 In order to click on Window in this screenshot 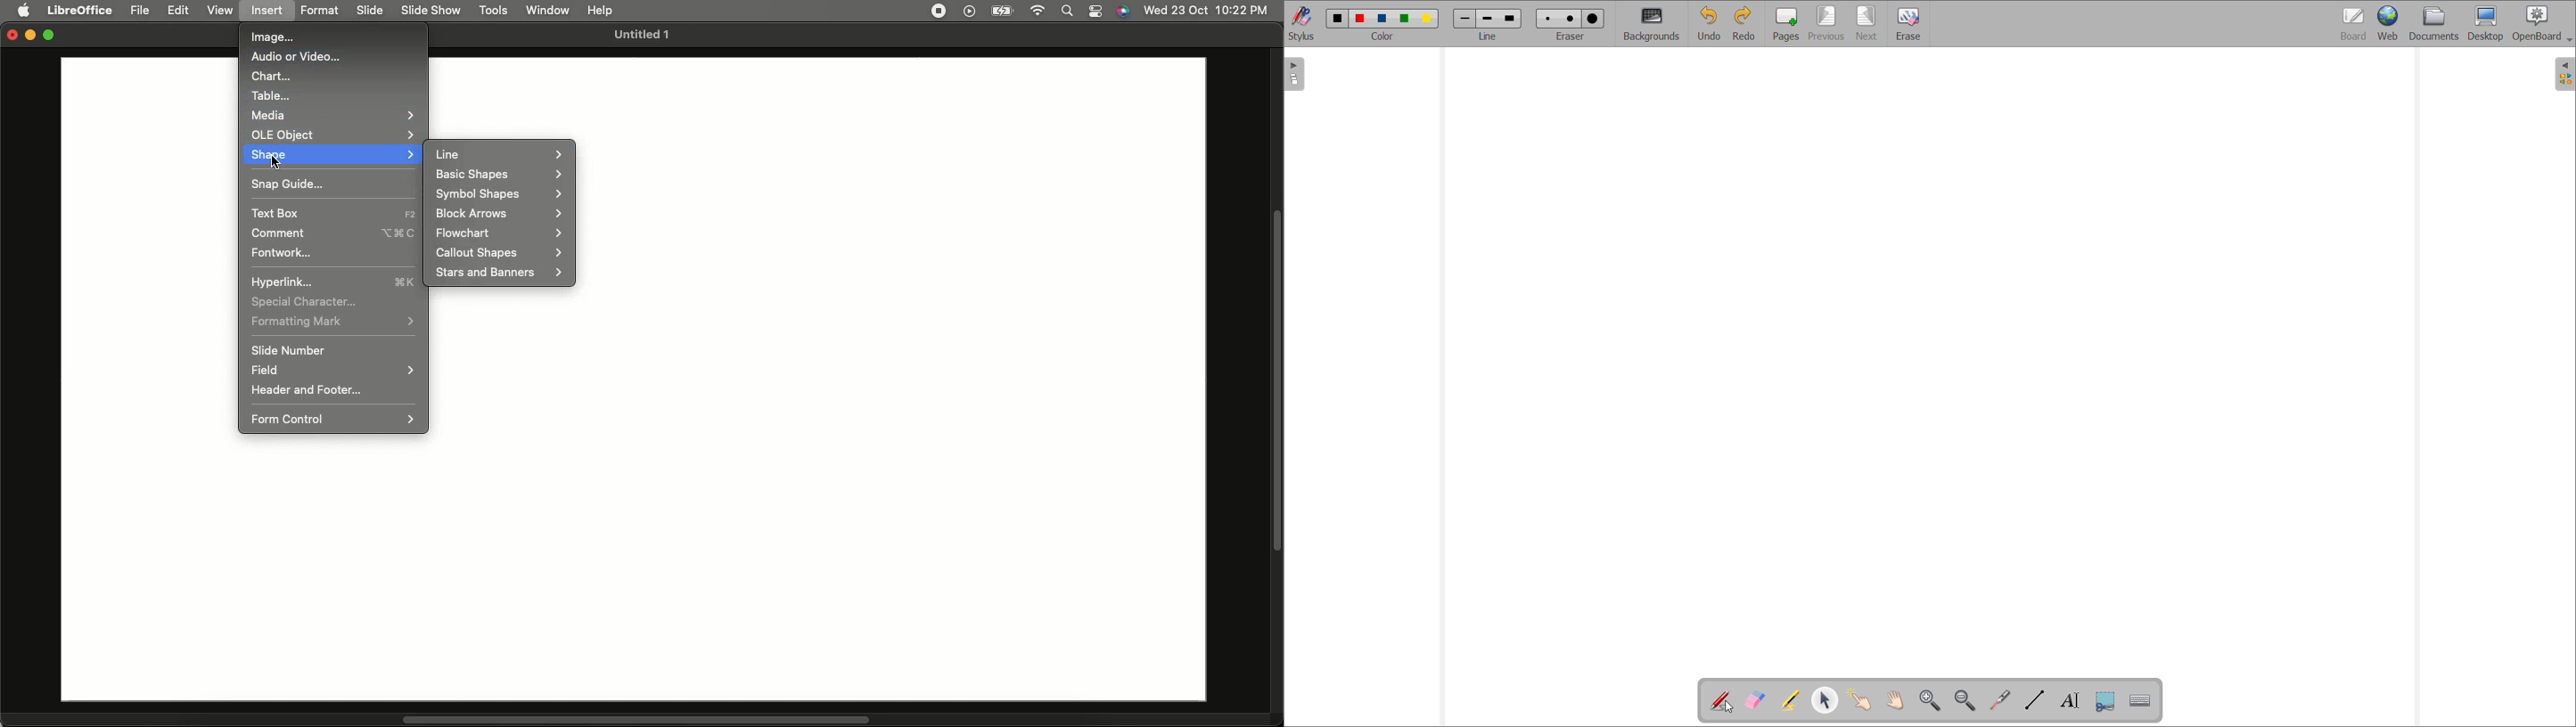, I will do `click(549, 10)`.